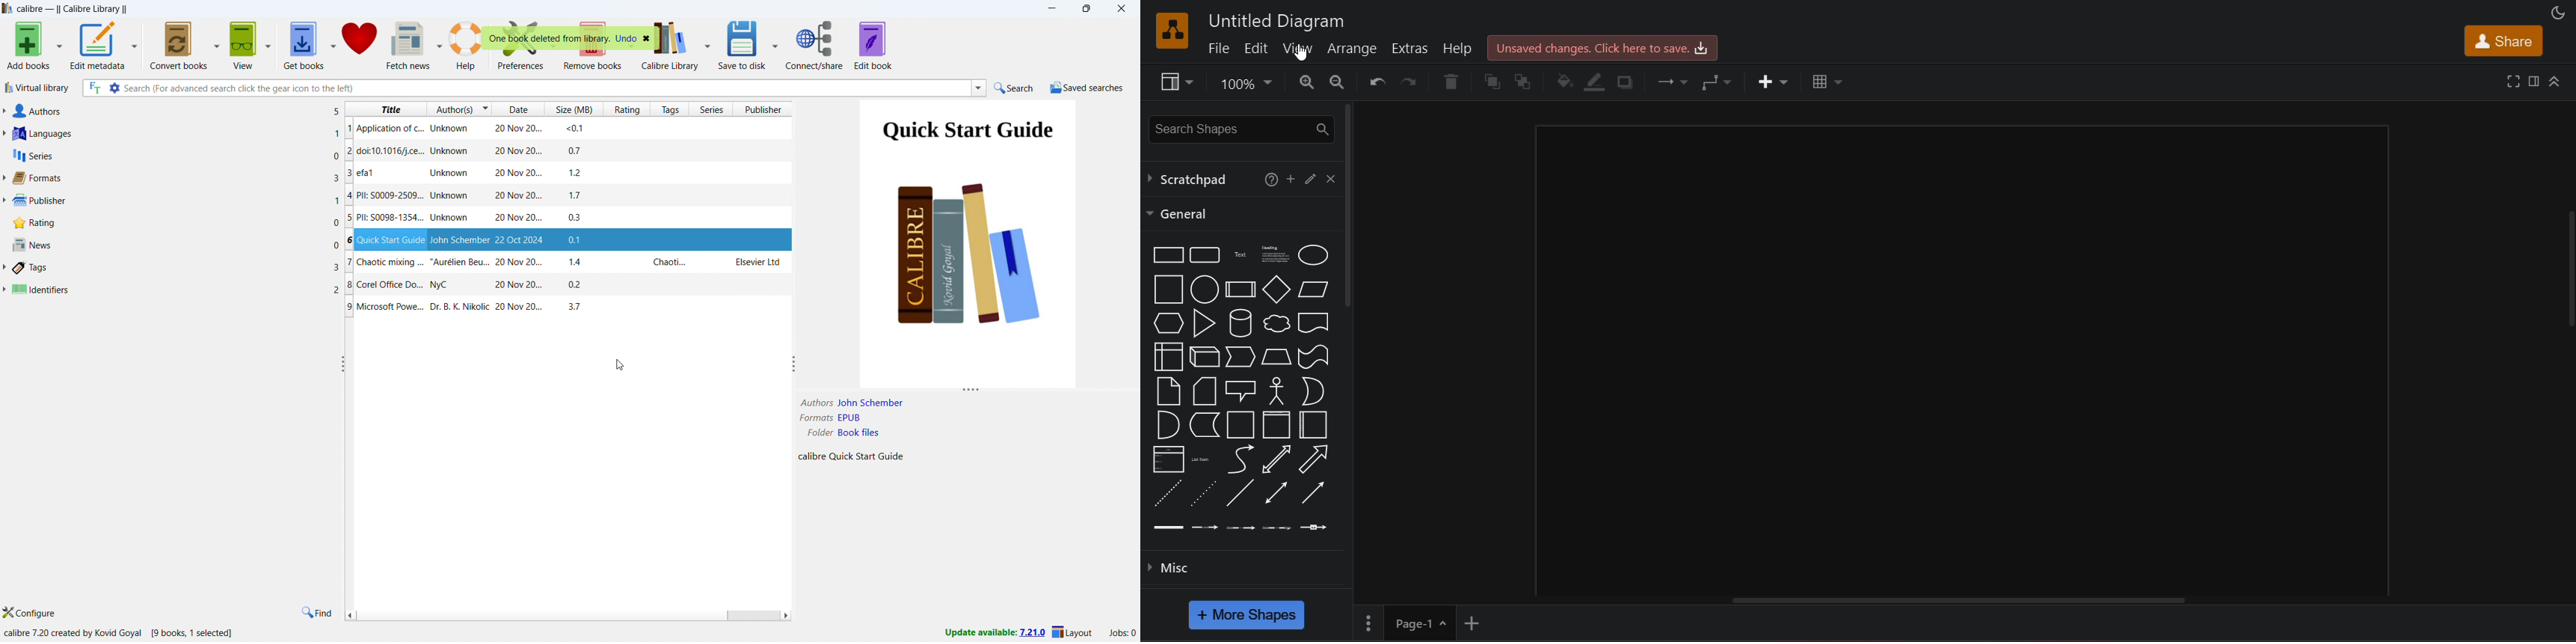 The width and height of the screenshot is (2576, 644). Describe the element at coordinates (2554, 82) in the screenshot. I see `collapse/expand` at that location.